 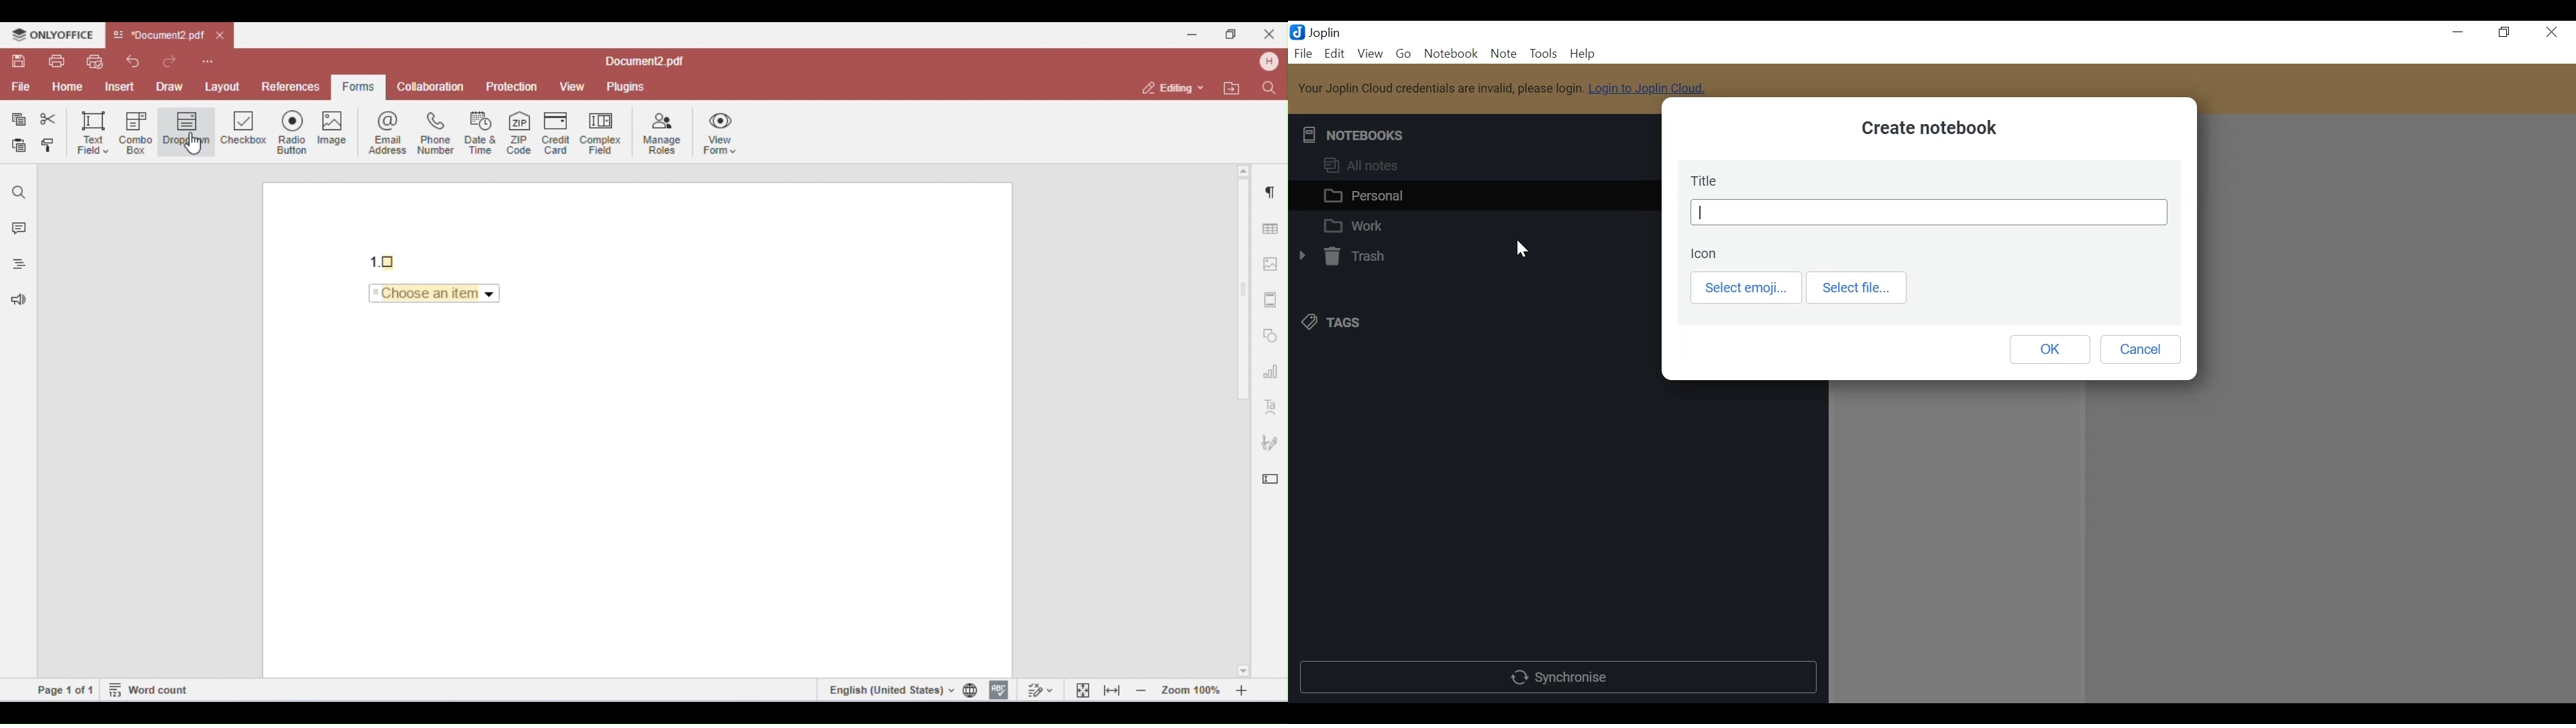 I want to click on Work, so click(x=1474, y=225).